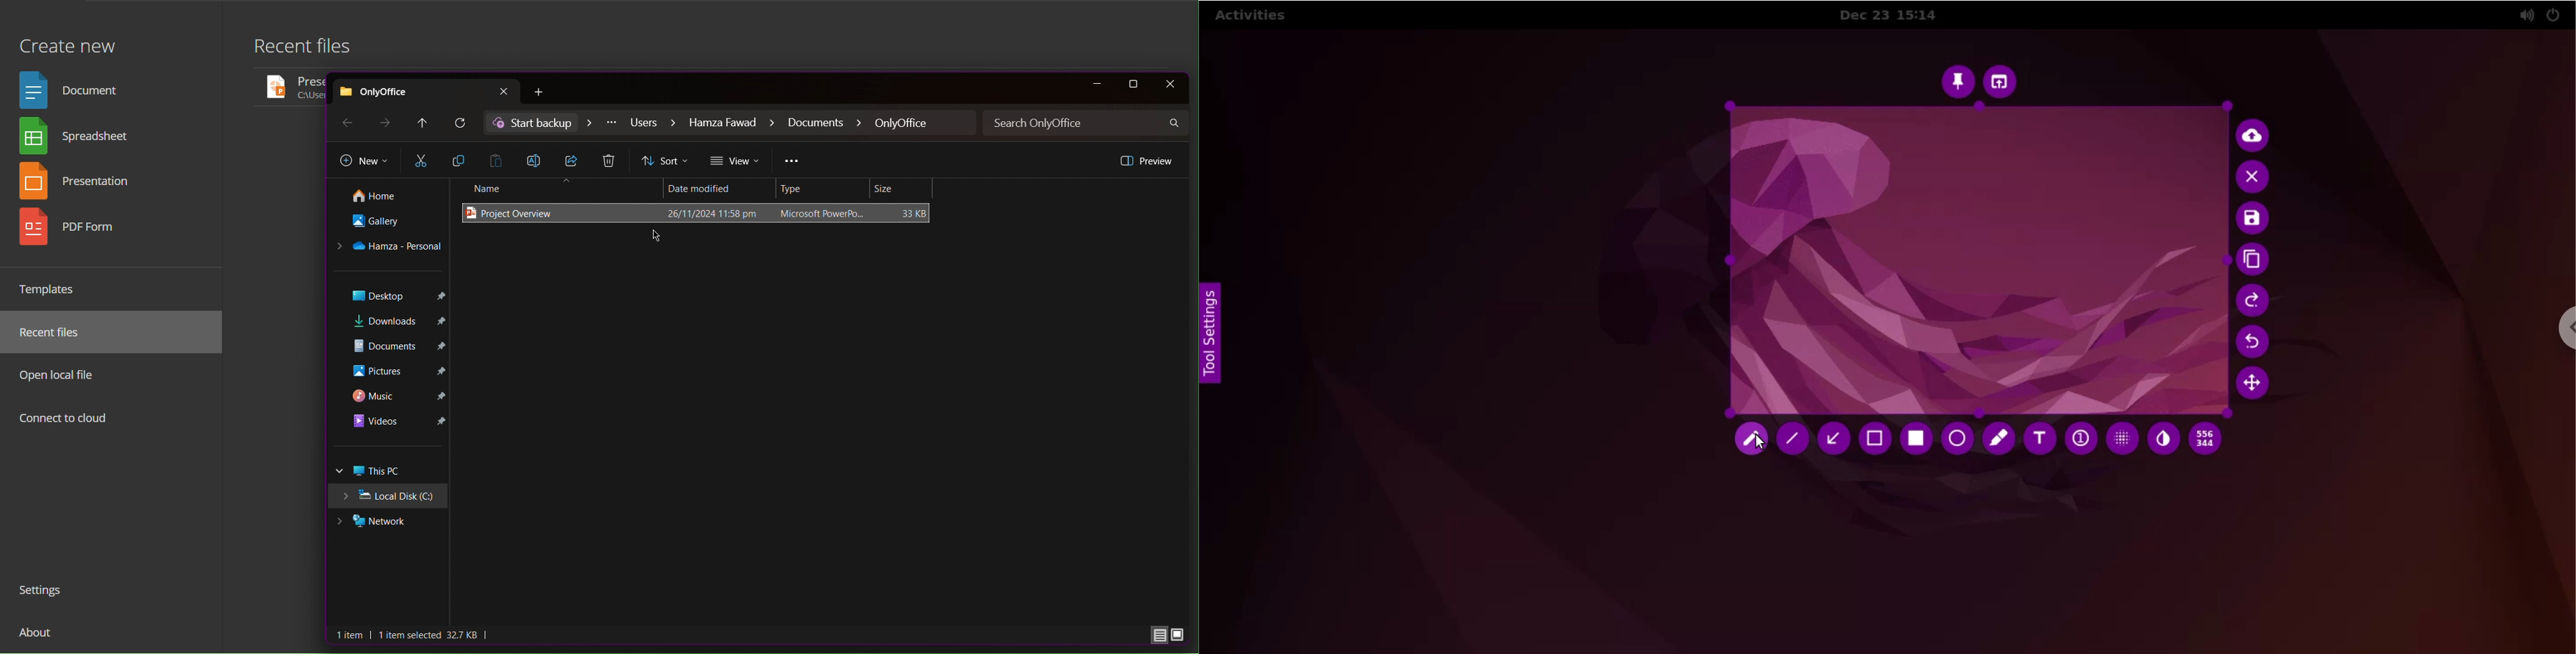 This screenshot has height=672, width=2576. Describe the element at coordinates (74, 89) in the screenshot. I see `Document` at that location.